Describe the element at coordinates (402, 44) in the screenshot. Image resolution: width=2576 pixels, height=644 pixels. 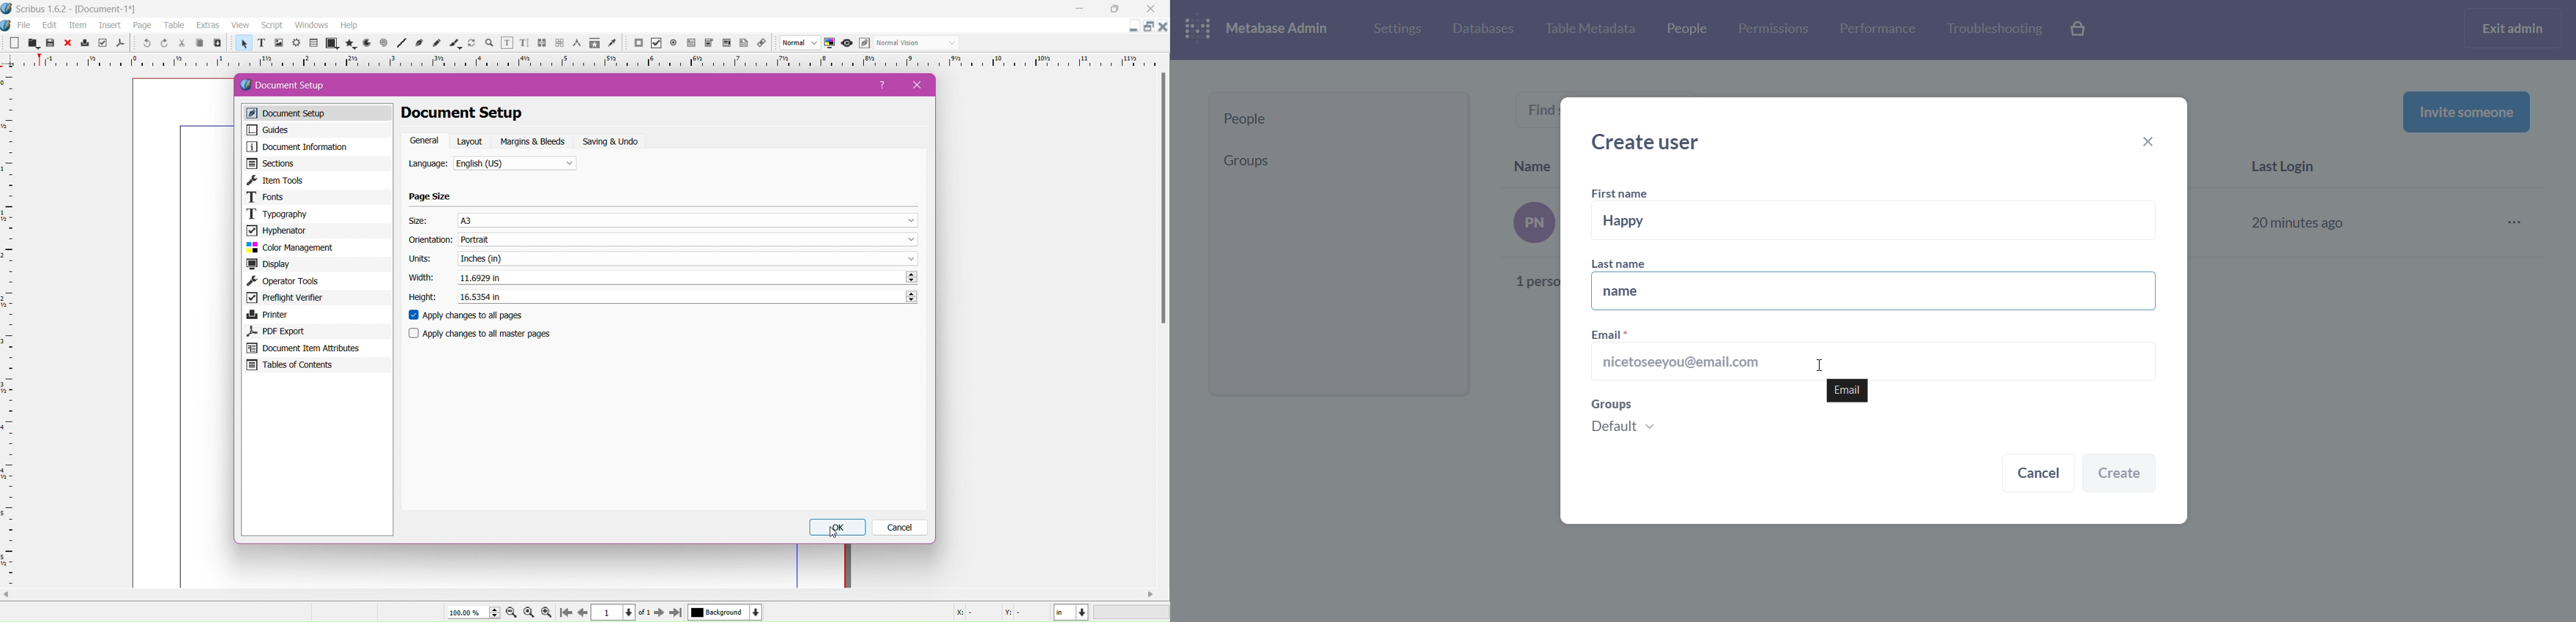
I see `line` at that location.